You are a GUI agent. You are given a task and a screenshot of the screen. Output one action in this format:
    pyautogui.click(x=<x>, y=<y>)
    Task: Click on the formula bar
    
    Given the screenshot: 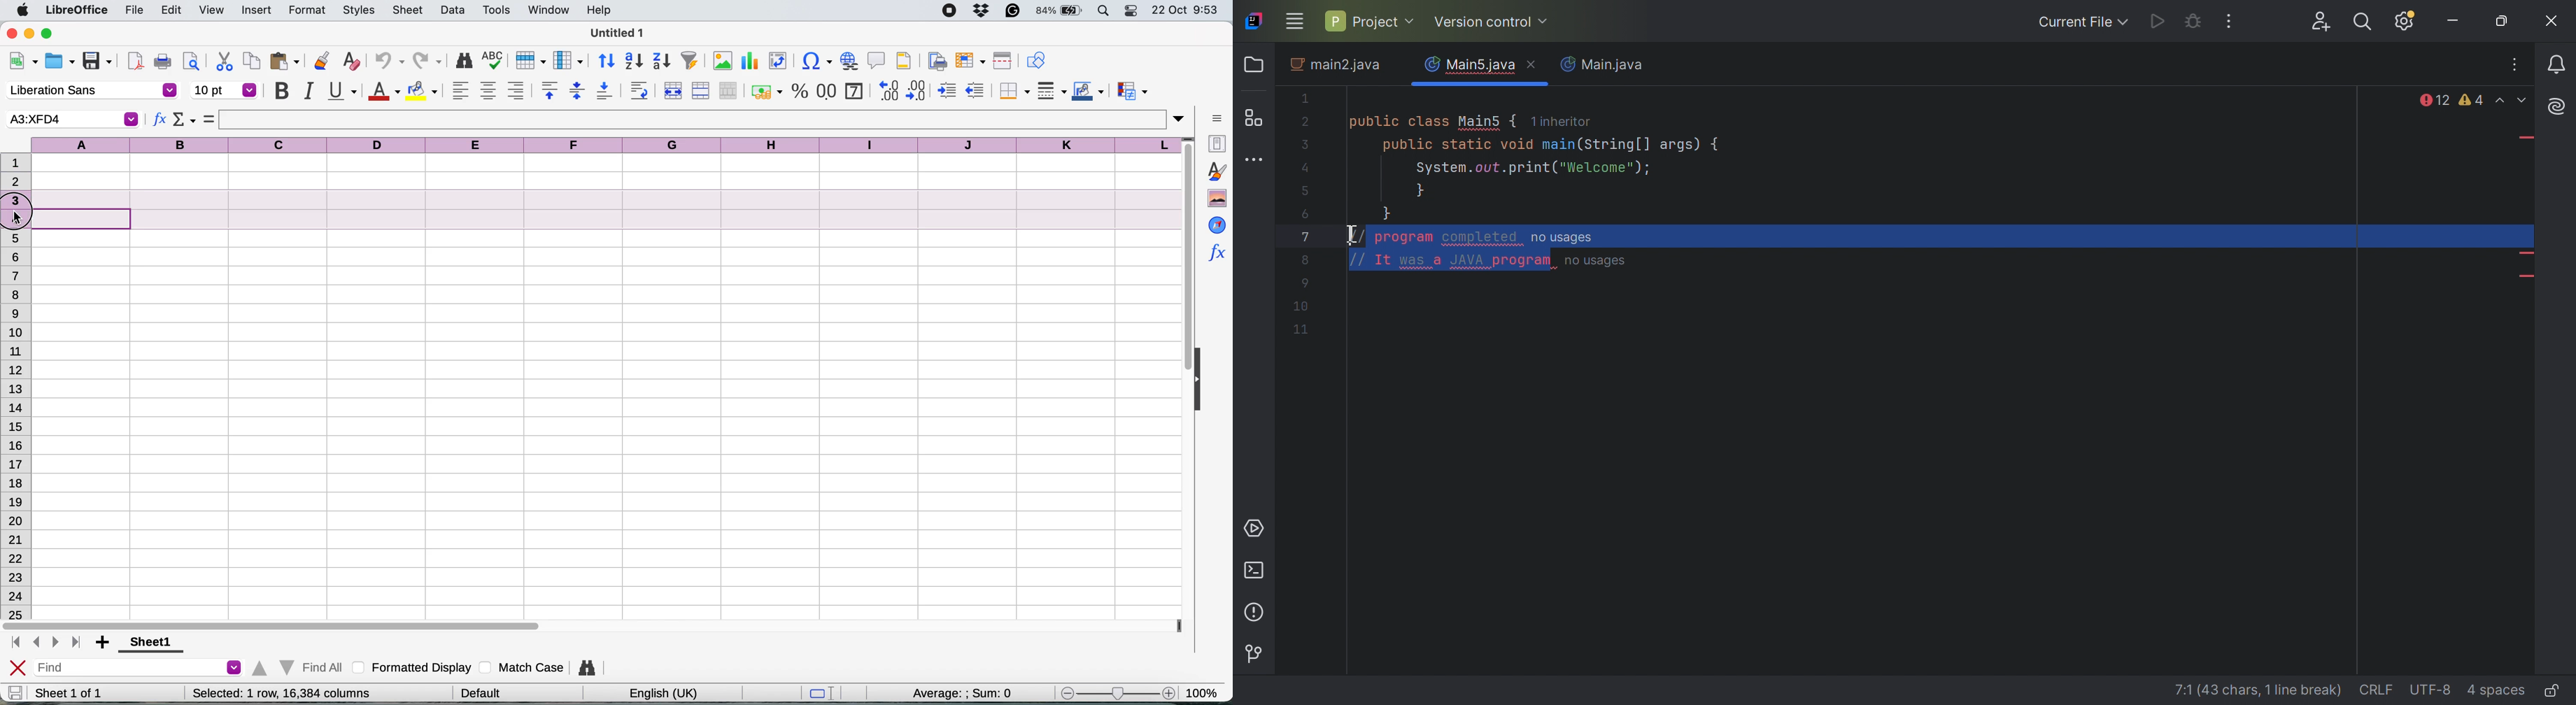 What is the action you would take?
    pyautogui.click(x=703, y=119)
    